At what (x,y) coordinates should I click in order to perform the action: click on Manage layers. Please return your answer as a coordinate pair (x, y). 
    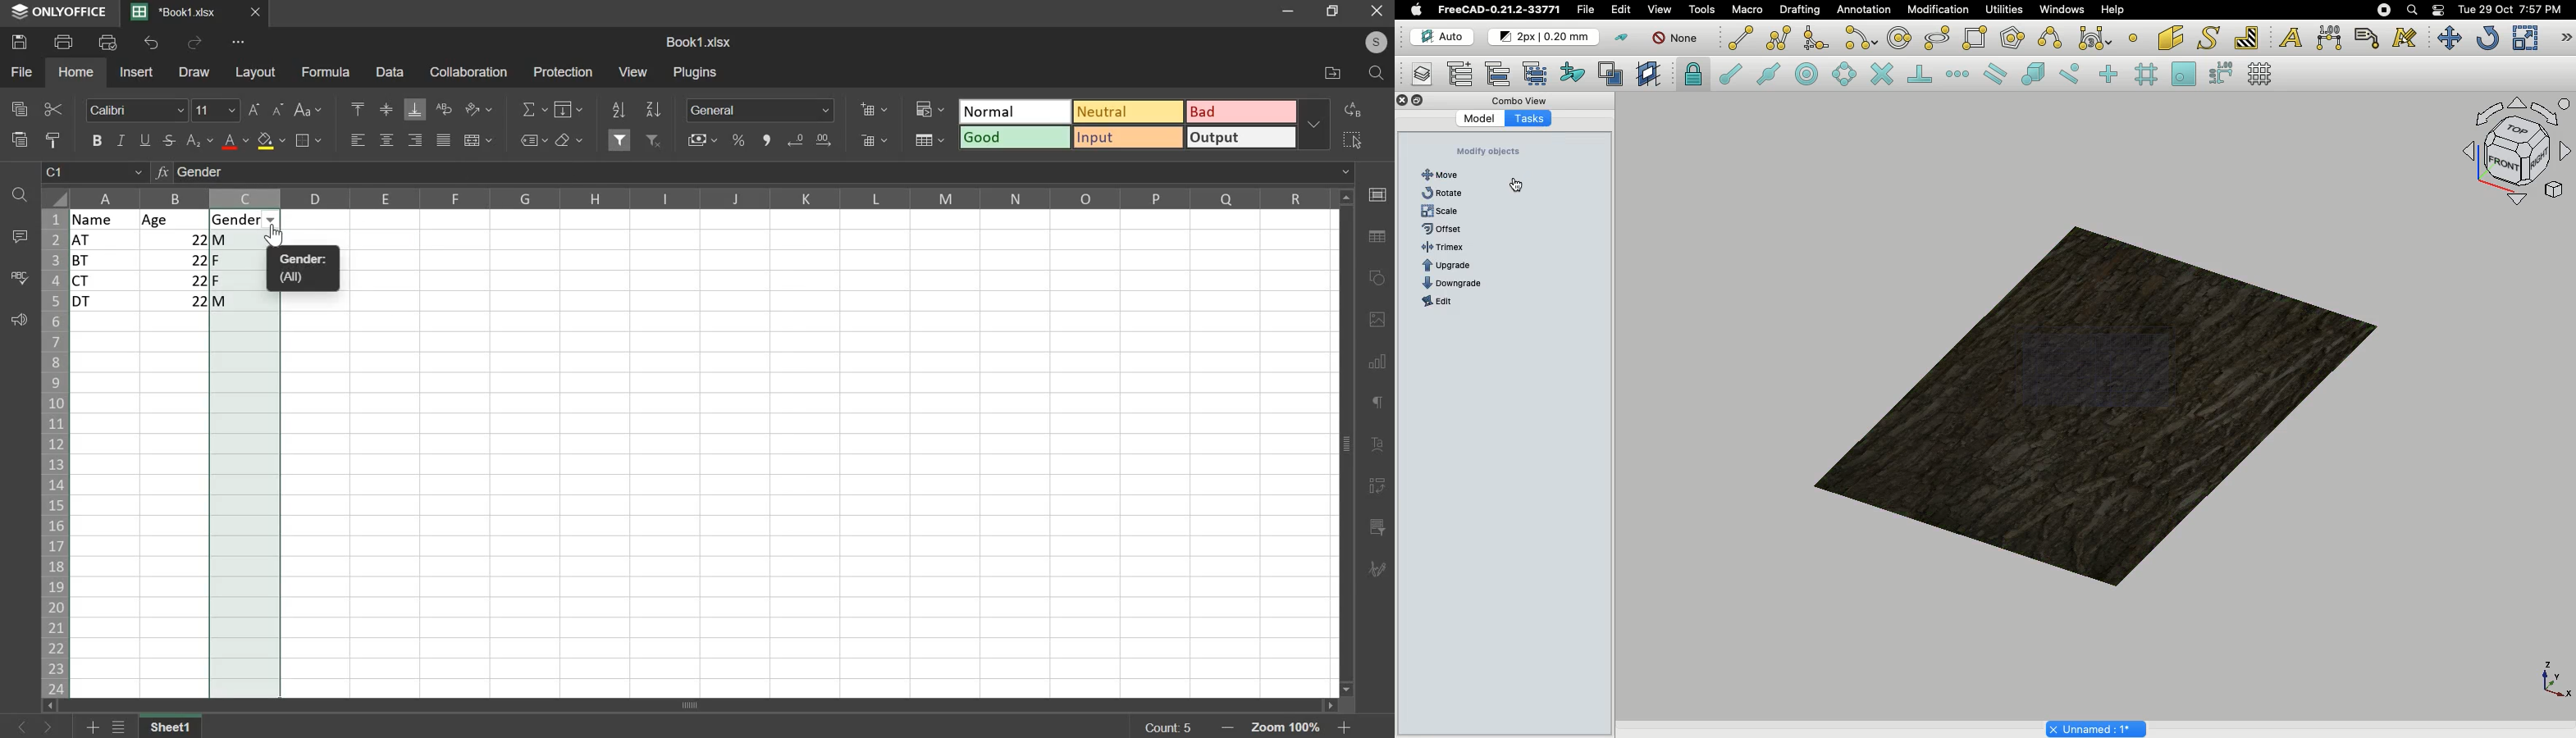
    Looking at the image, I should click on (1416, 75).